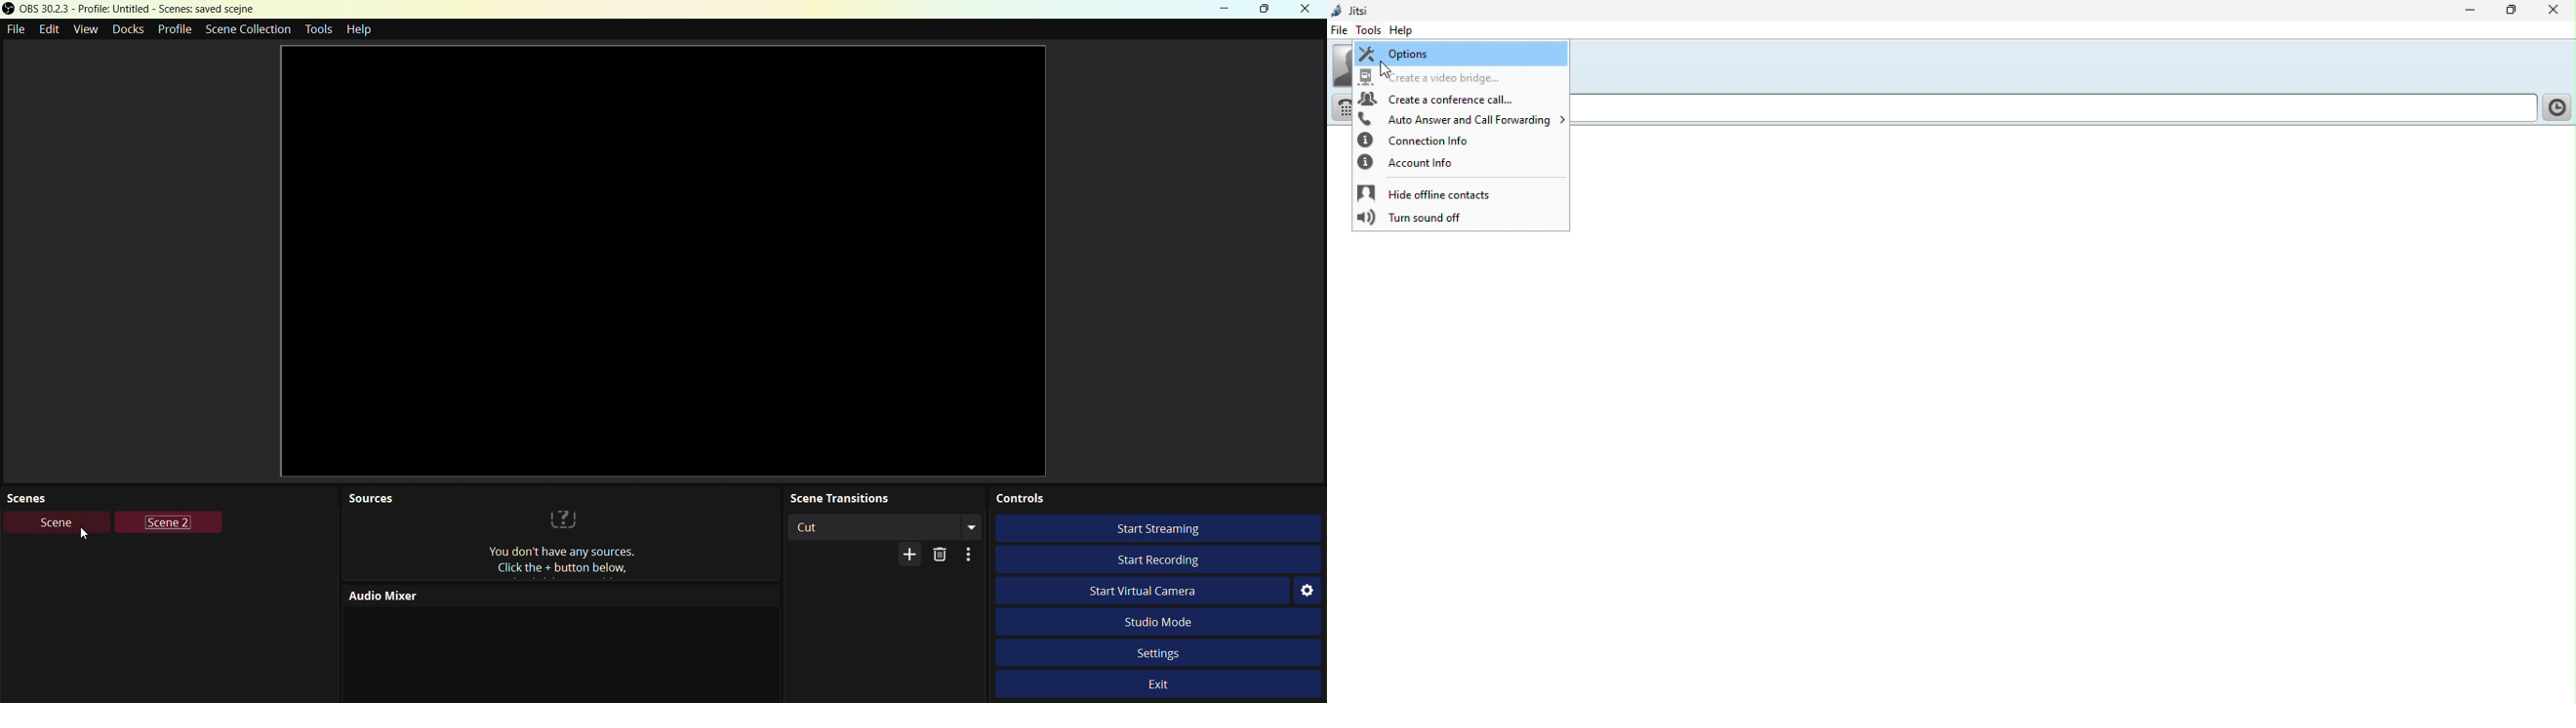 Image resolution: width=2576 pixels, height=728 pixels. I want to click on Help, so click(363, 28).